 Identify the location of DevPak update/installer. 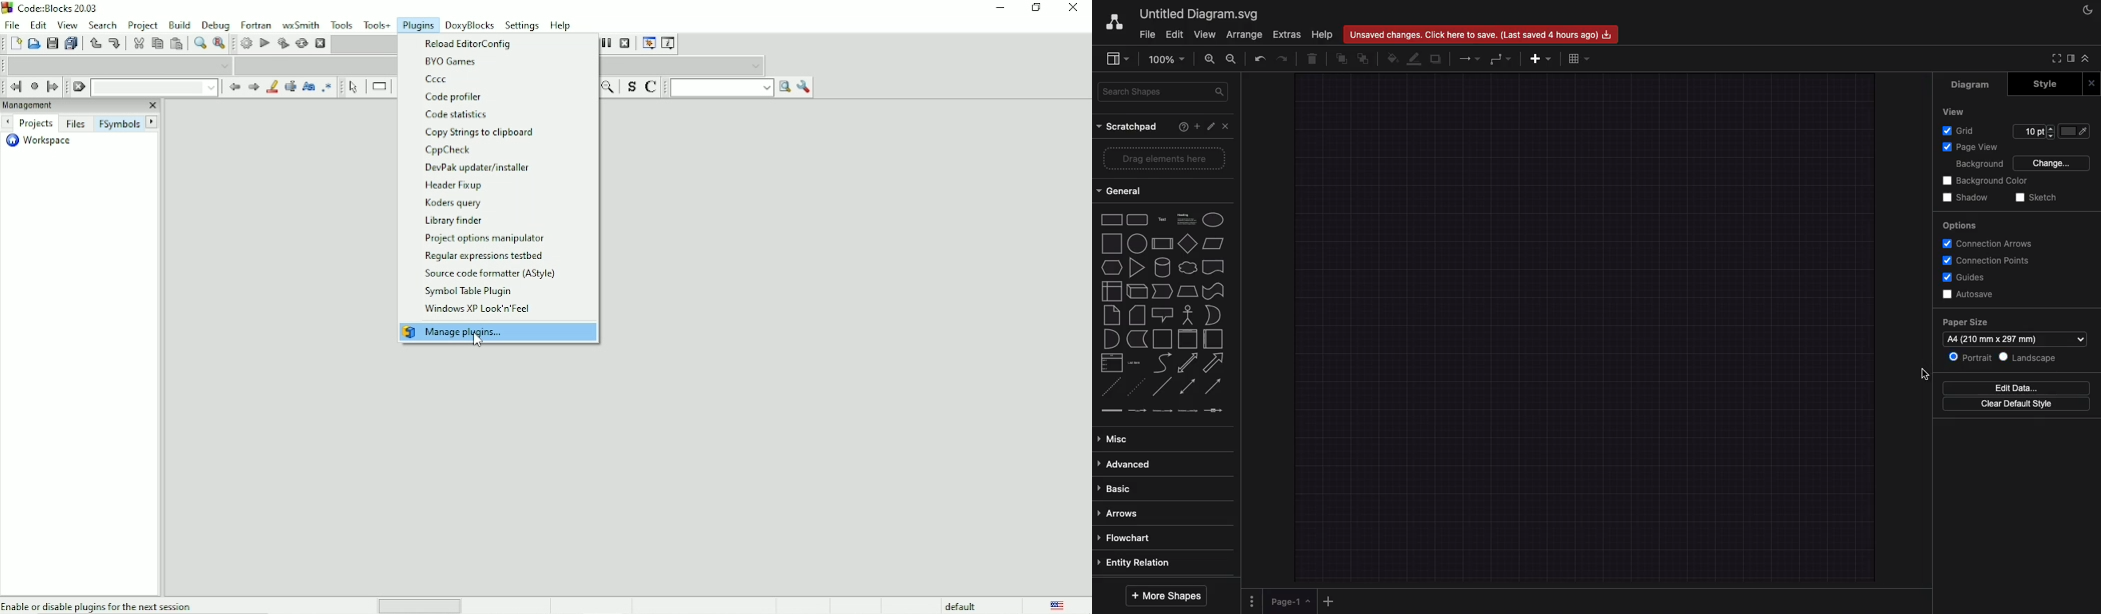
(477, 168).